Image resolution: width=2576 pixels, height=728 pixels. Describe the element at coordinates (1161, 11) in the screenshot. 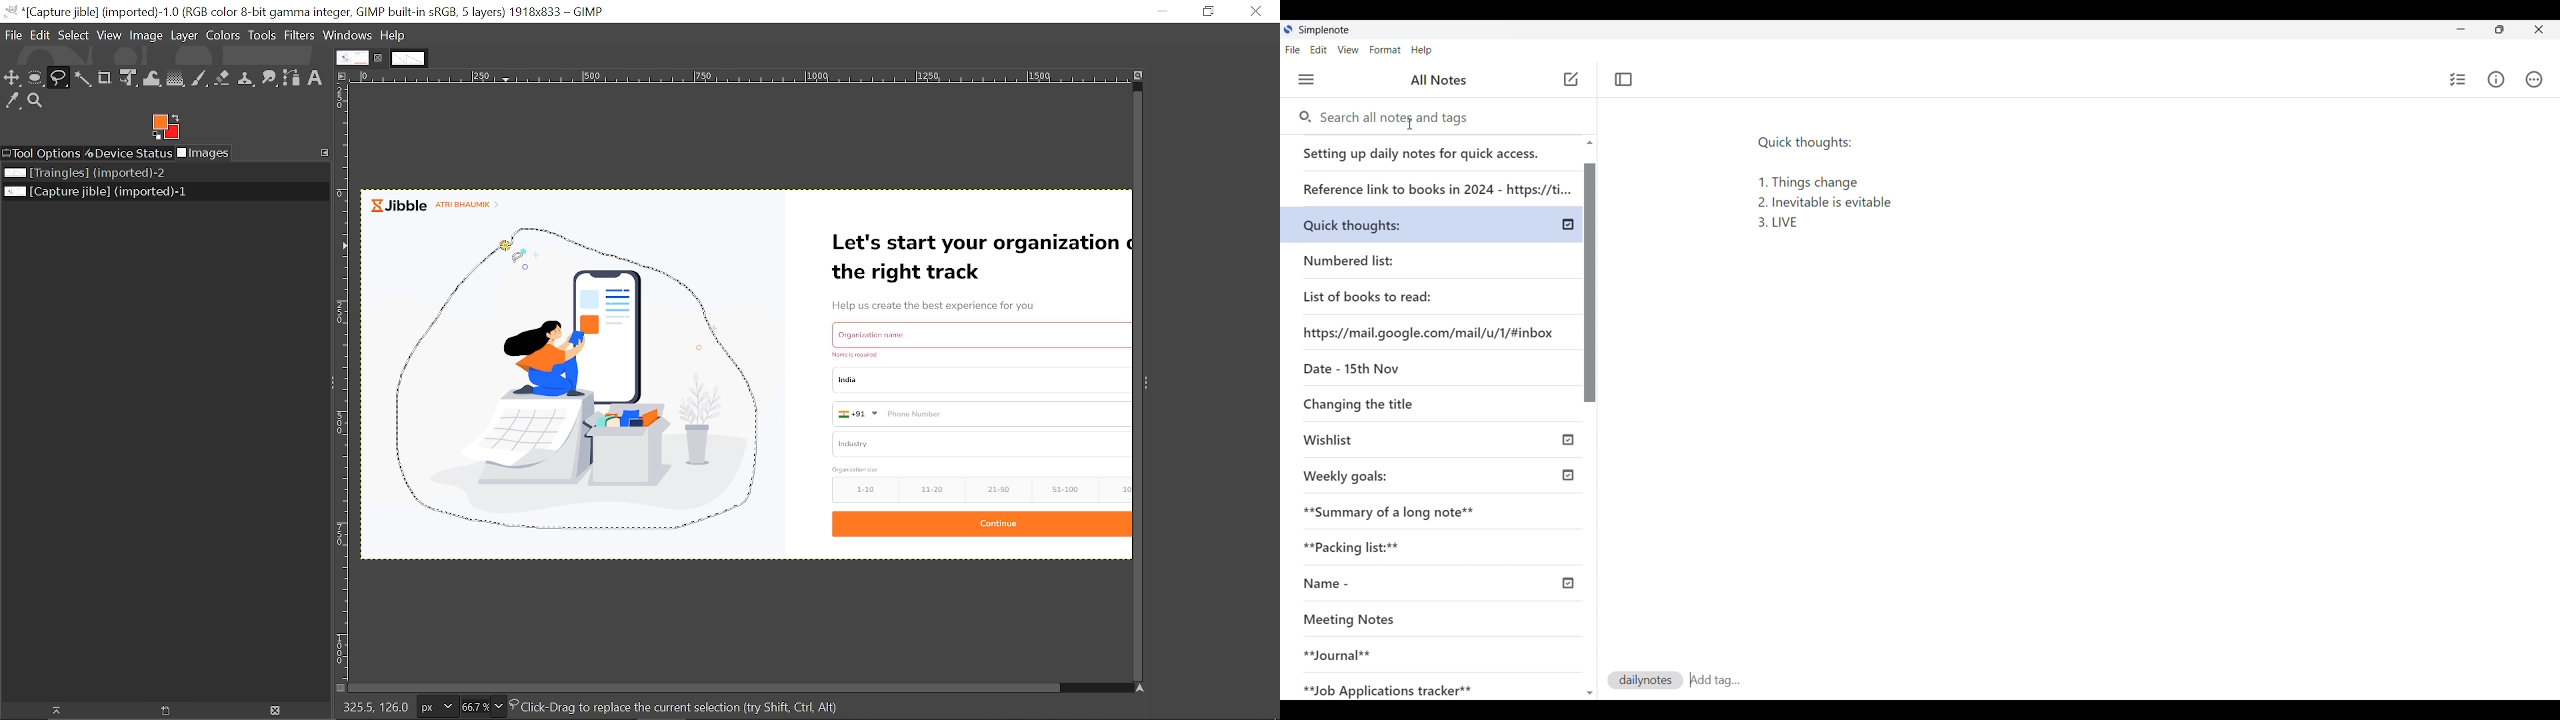

I see `Minimize` at that location.